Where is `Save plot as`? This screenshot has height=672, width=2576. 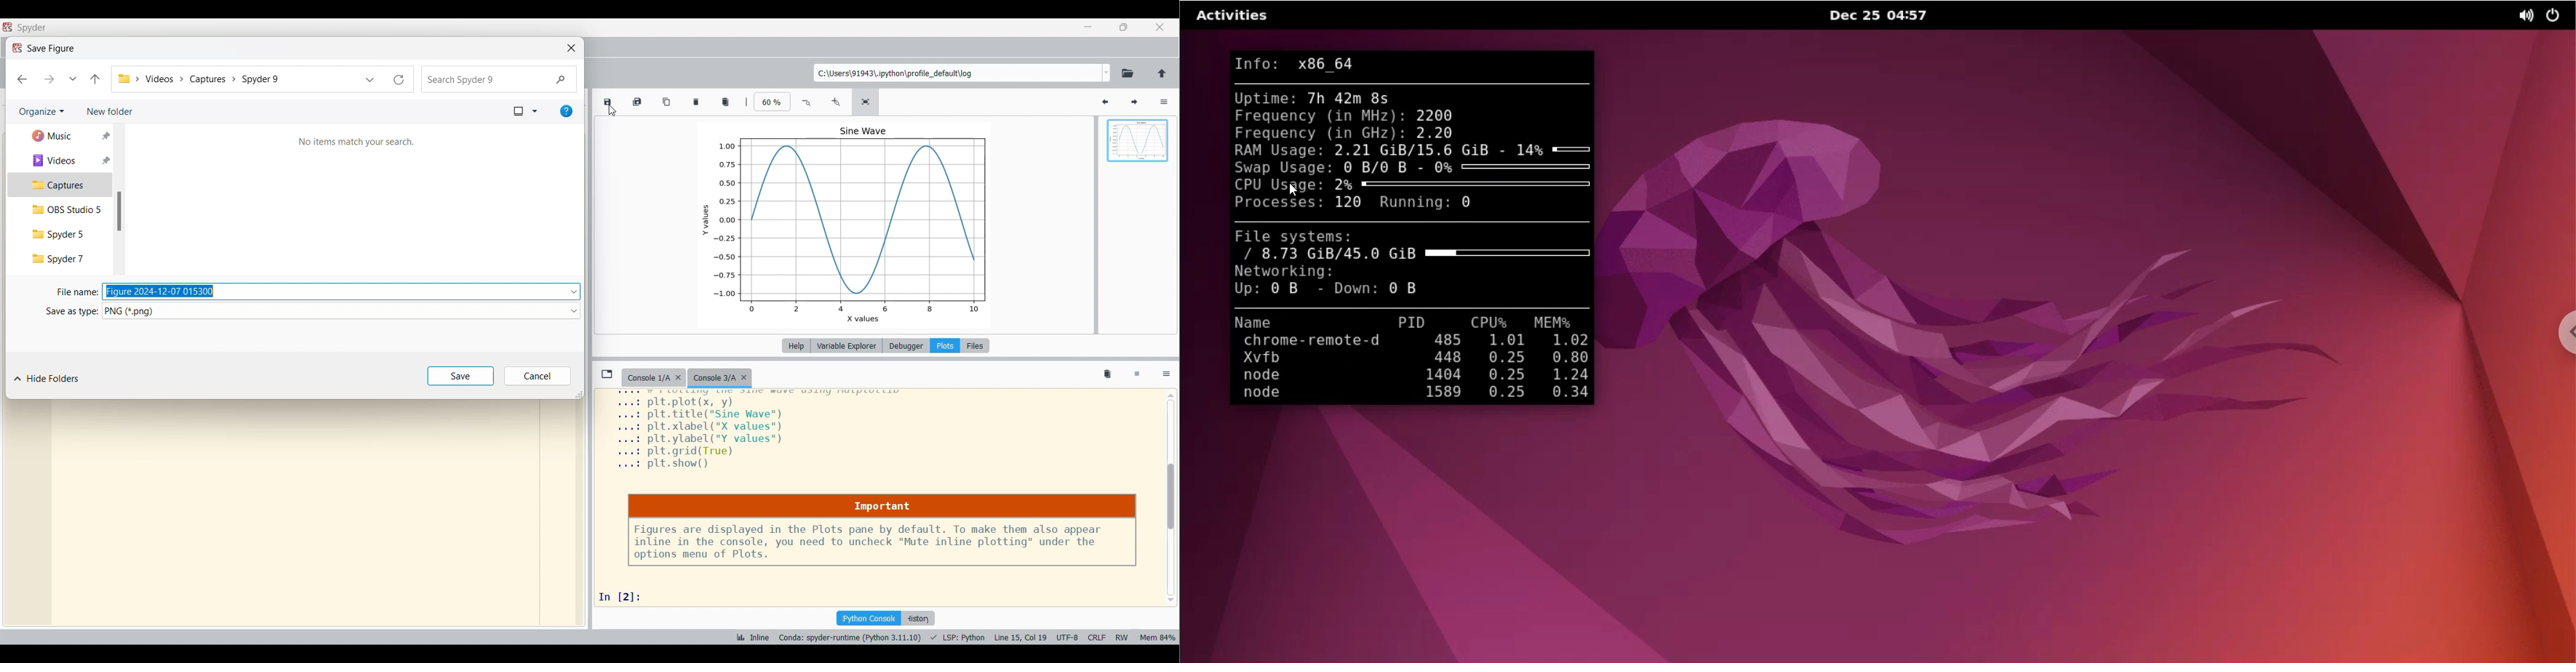 Save plot as is located at coordinates (607, 102).